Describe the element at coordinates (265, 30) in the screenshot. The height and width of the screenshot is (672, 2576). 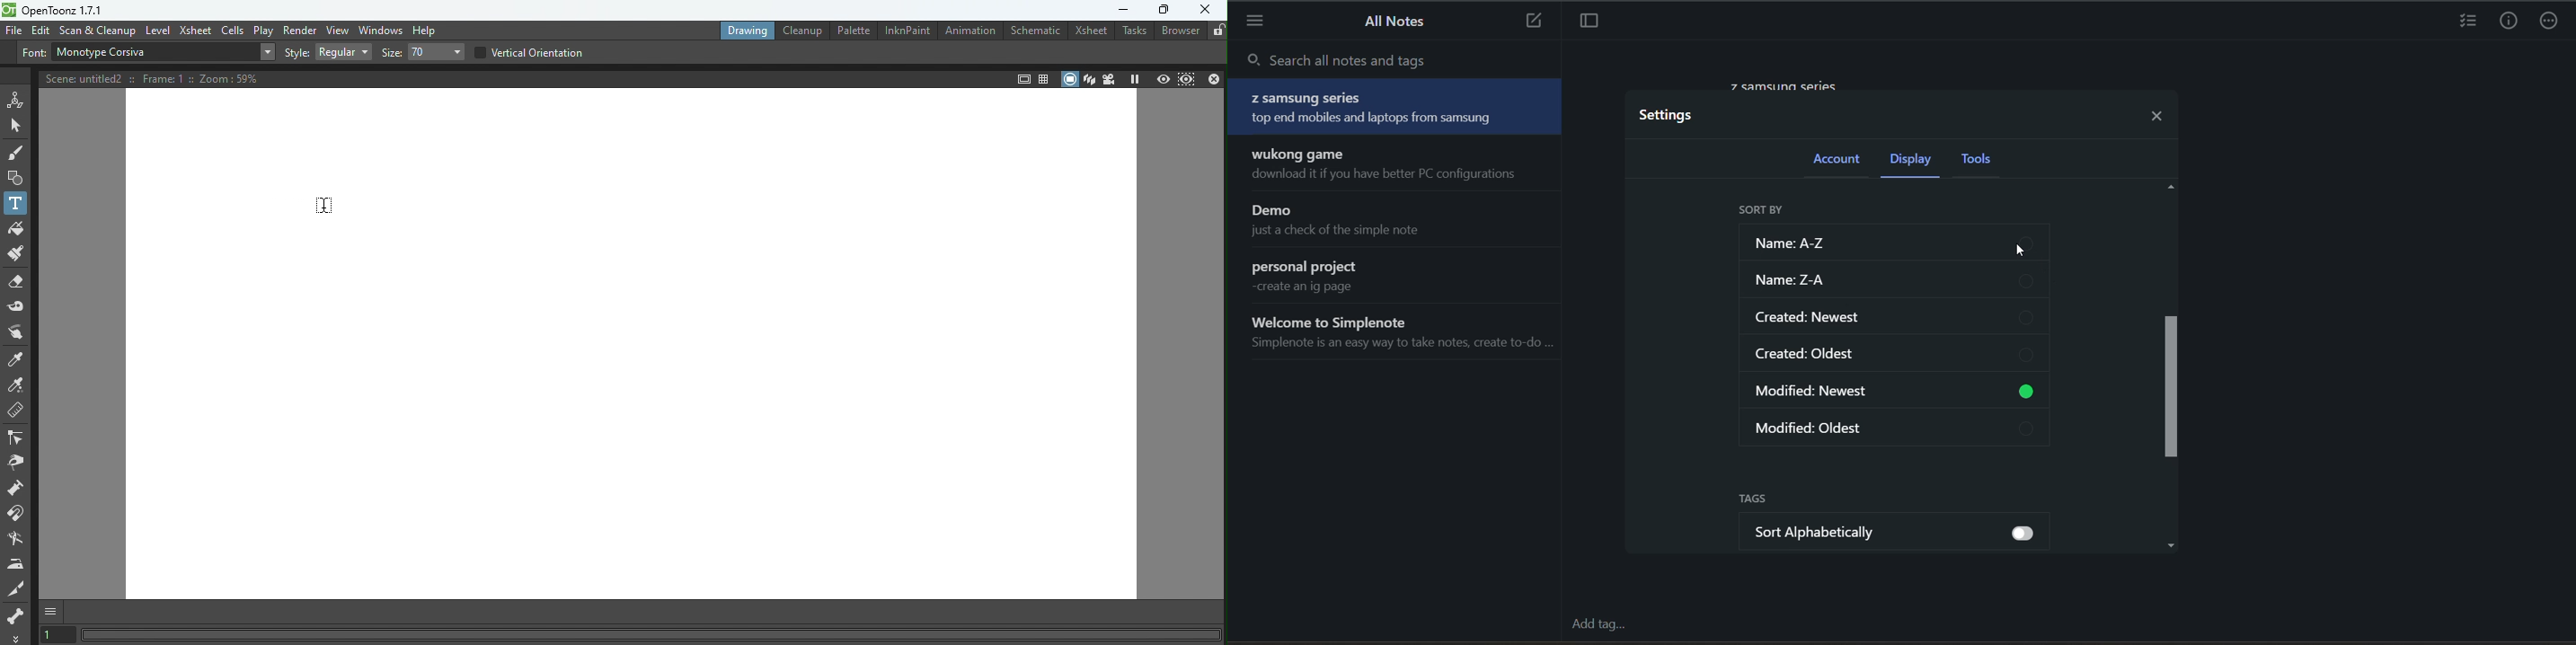
I see `Play` at that location.